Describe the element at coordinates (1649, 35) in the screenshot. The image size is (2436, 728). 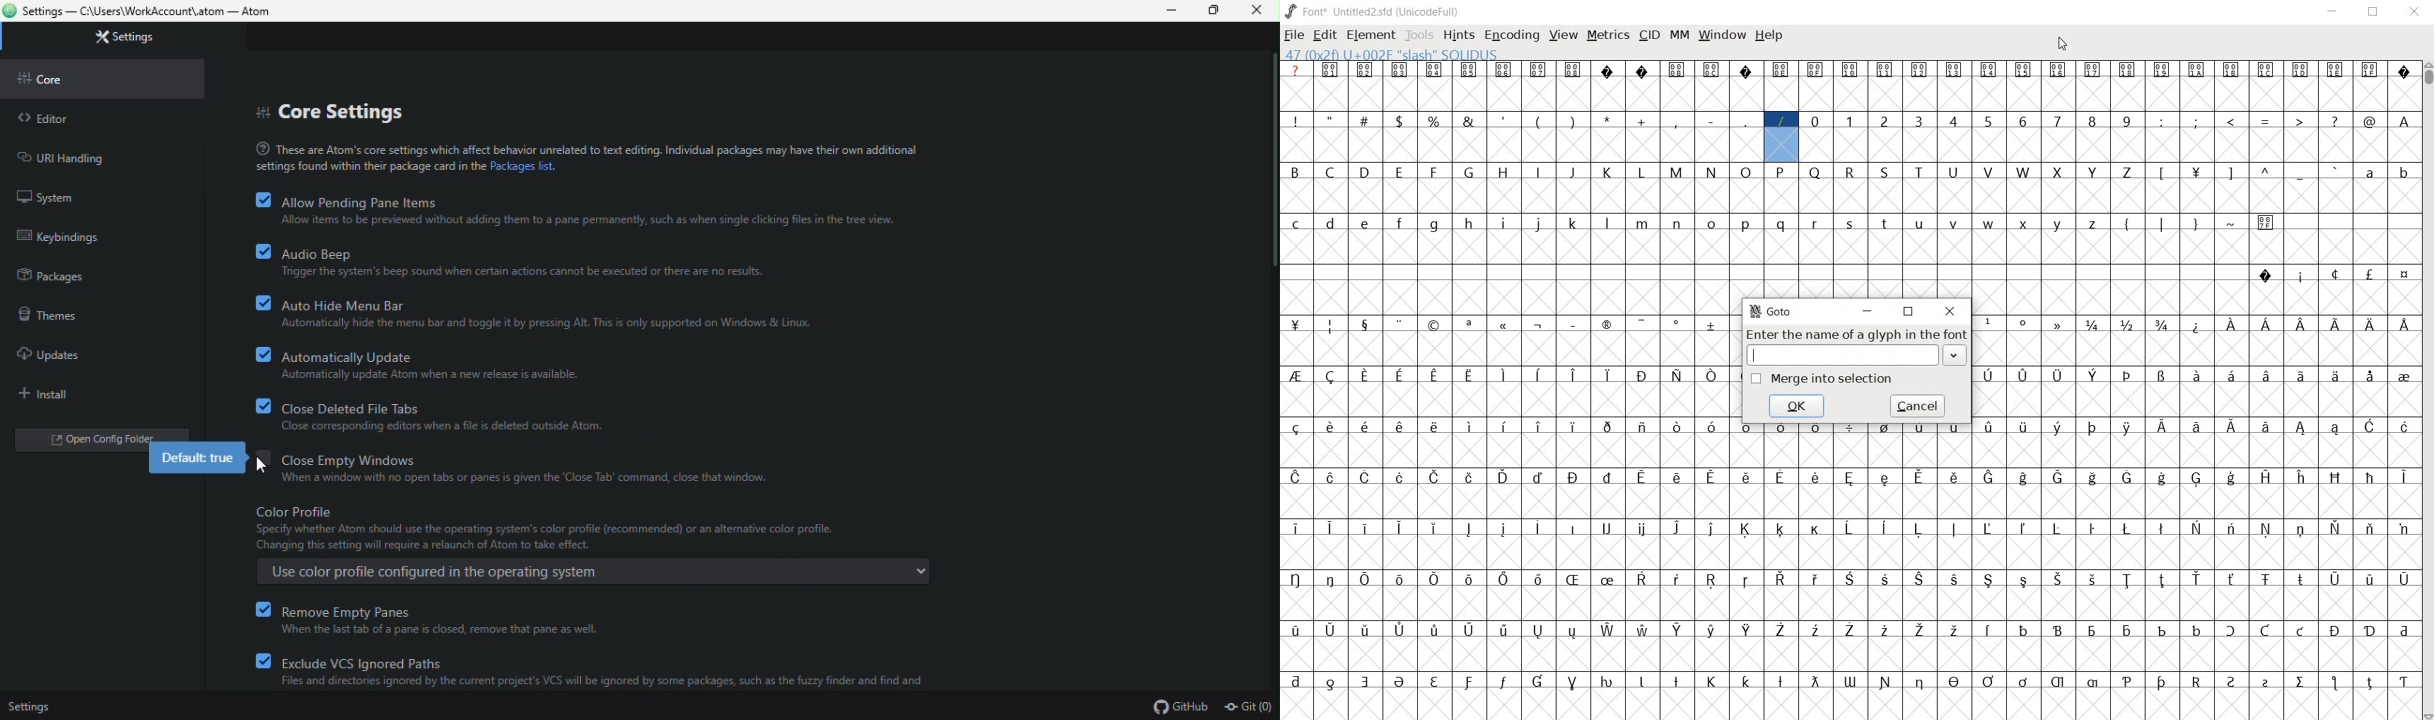
I see `CID` at that location.